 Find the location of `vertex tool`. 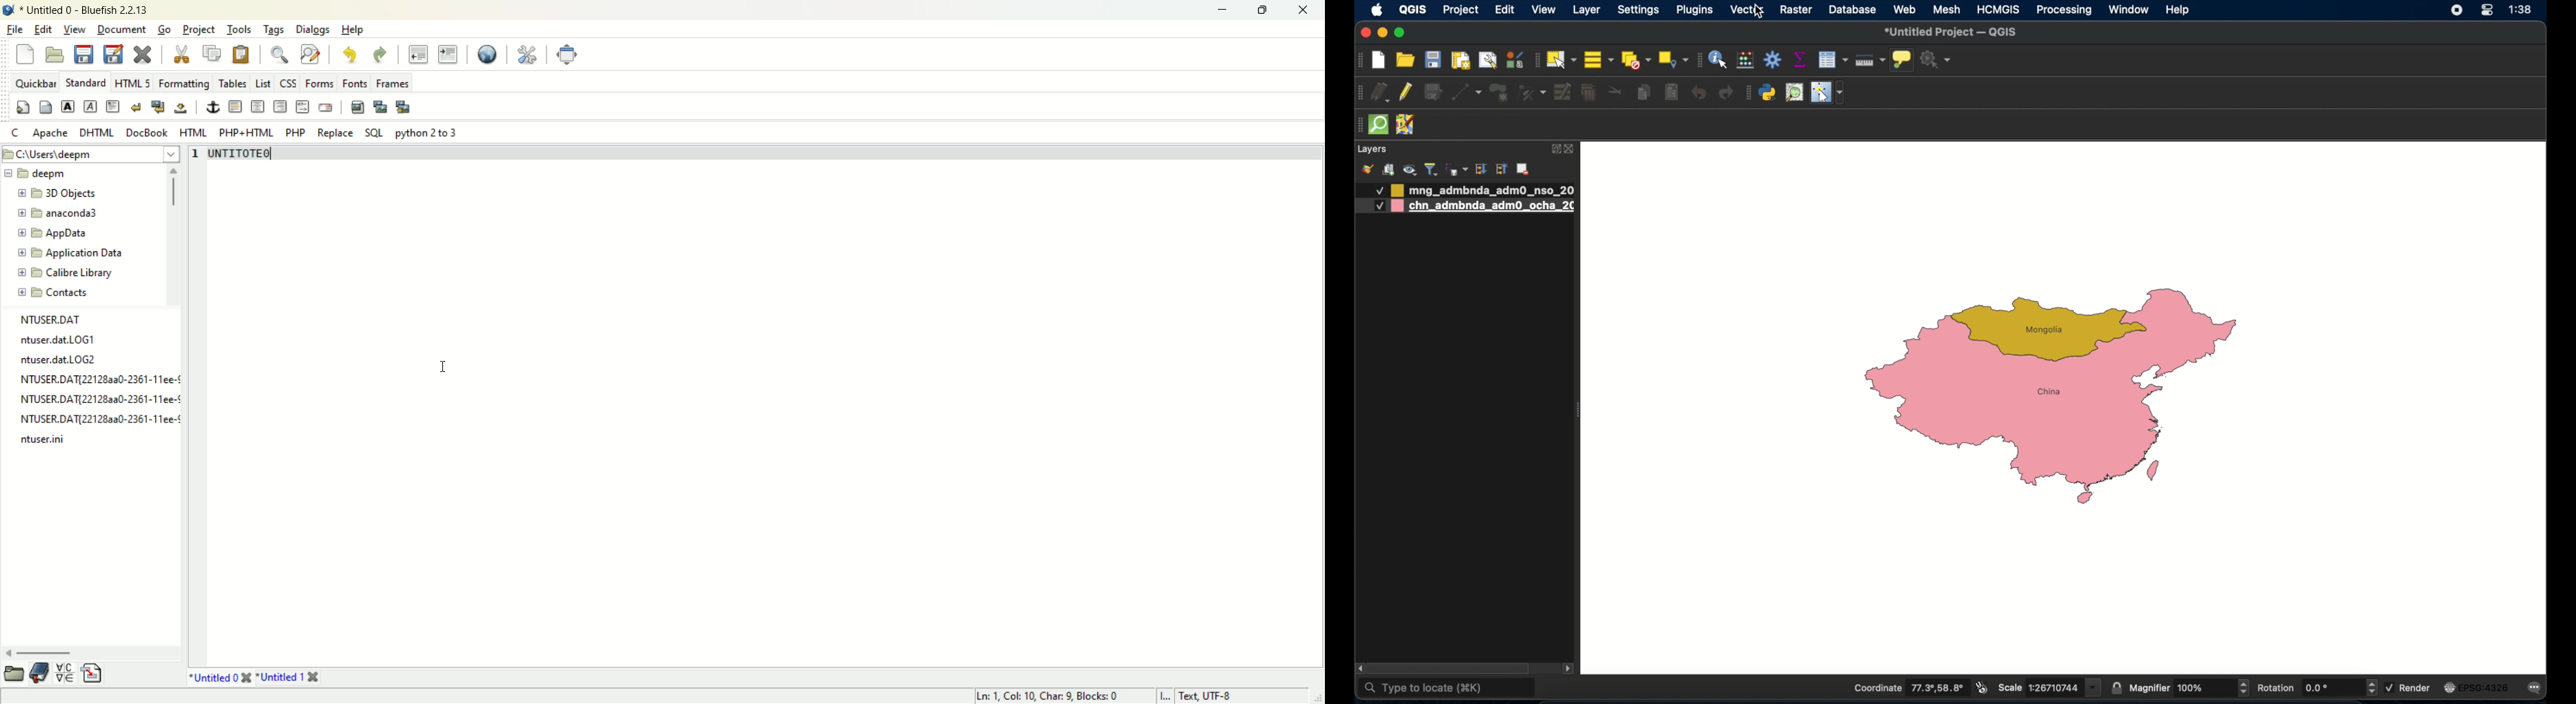

vertex tool is located at coordinates (1532, 93).